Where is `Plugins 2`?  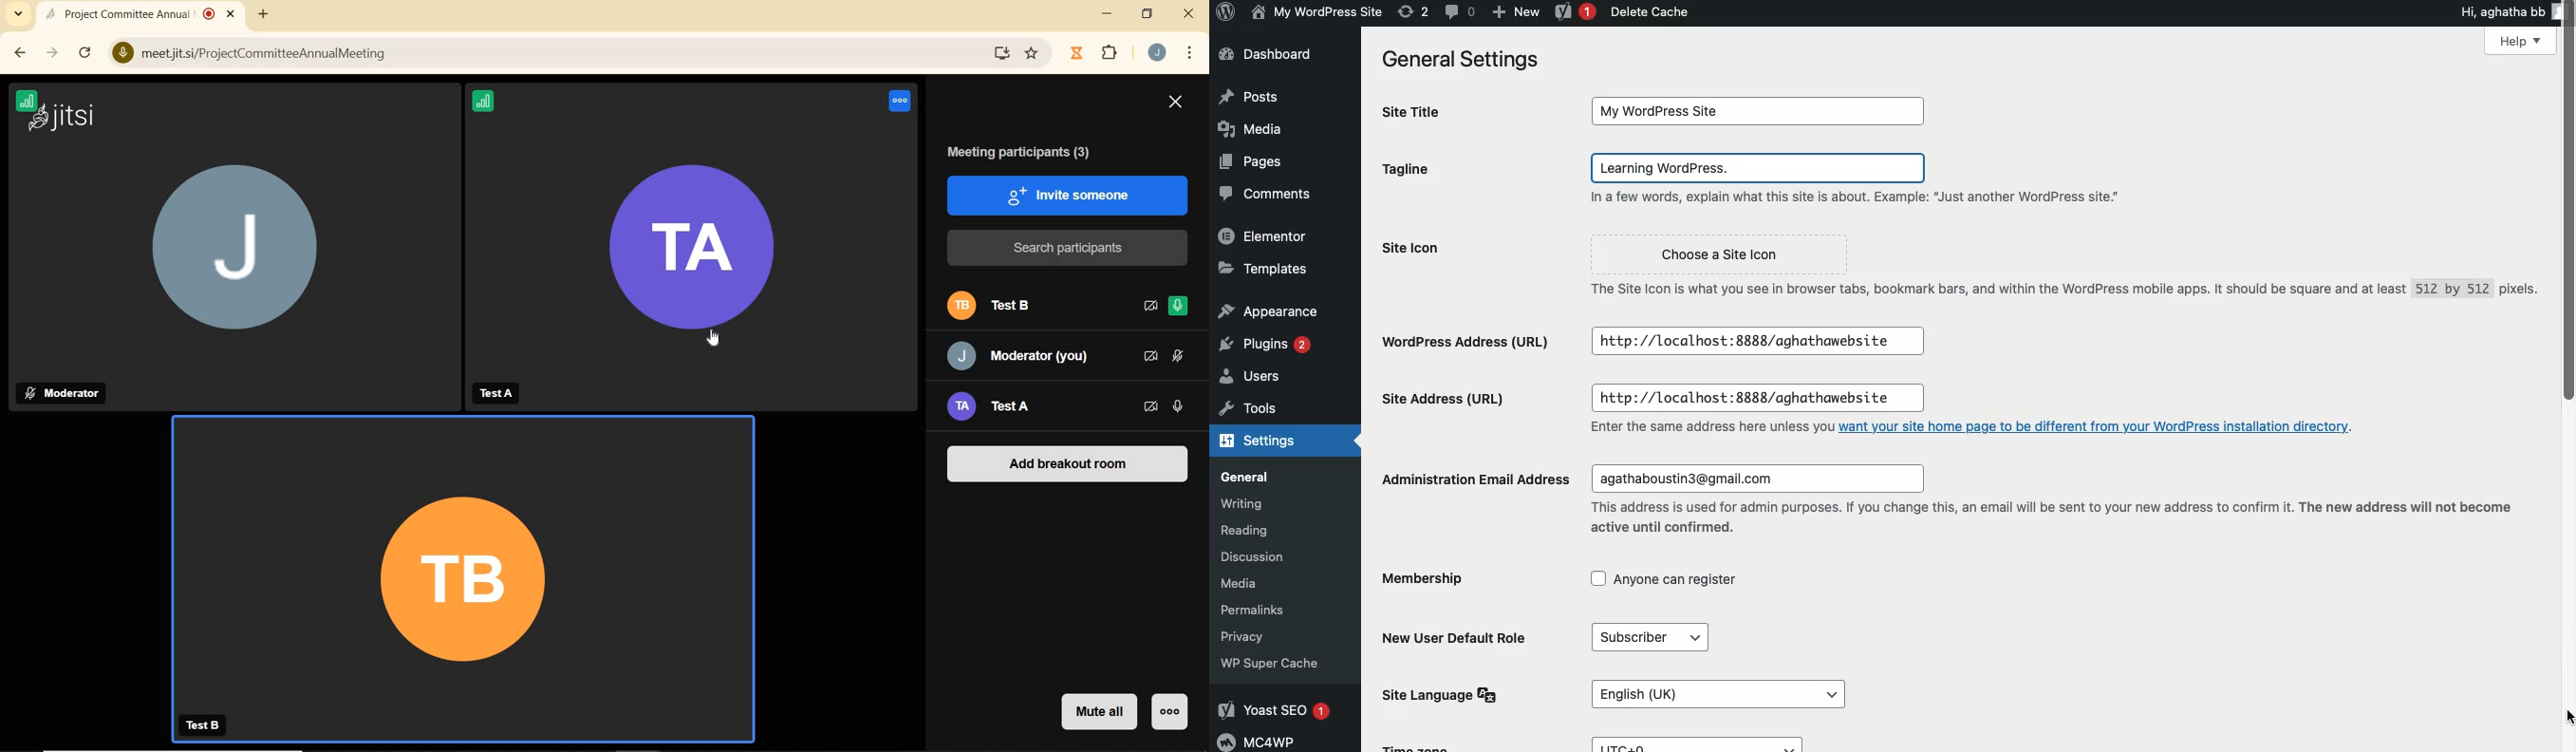
Plugins 2 is located at coordinates (1264, 345).